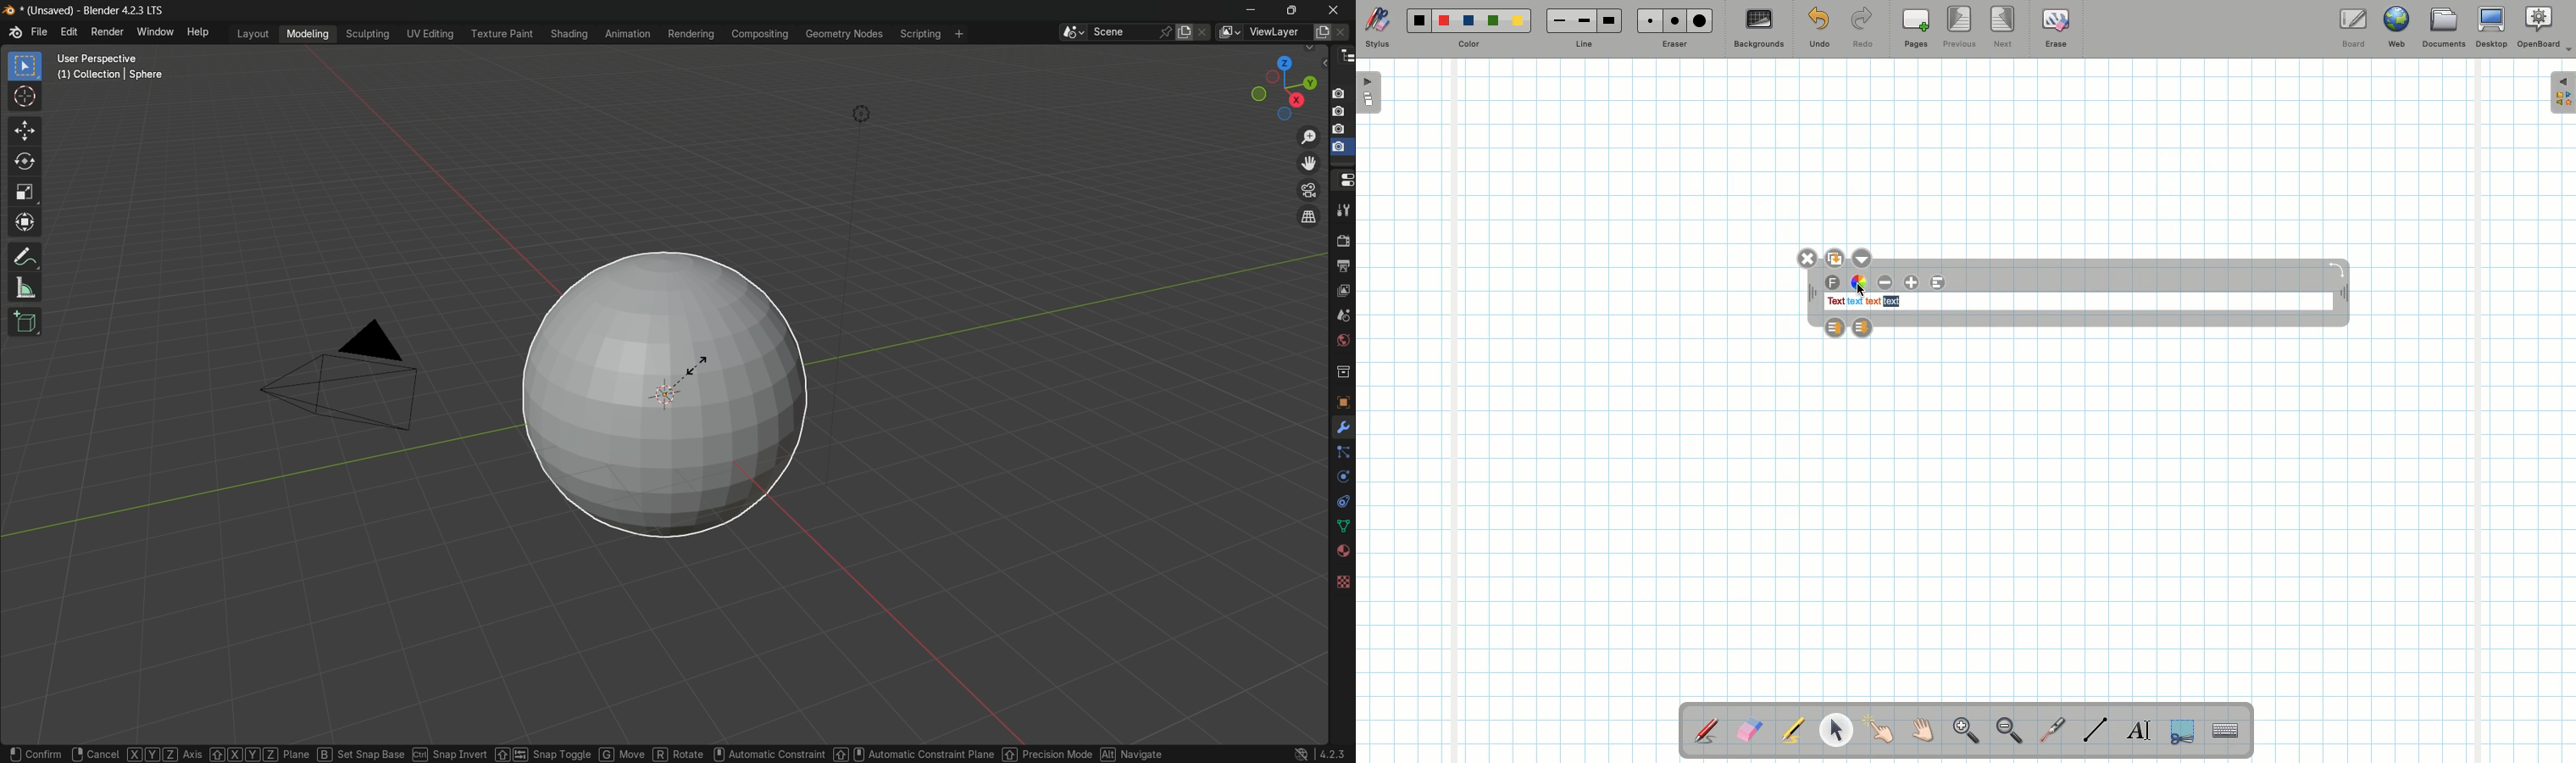 The image size is (2576, 784). I want to click on window menu, so click(155, 34).